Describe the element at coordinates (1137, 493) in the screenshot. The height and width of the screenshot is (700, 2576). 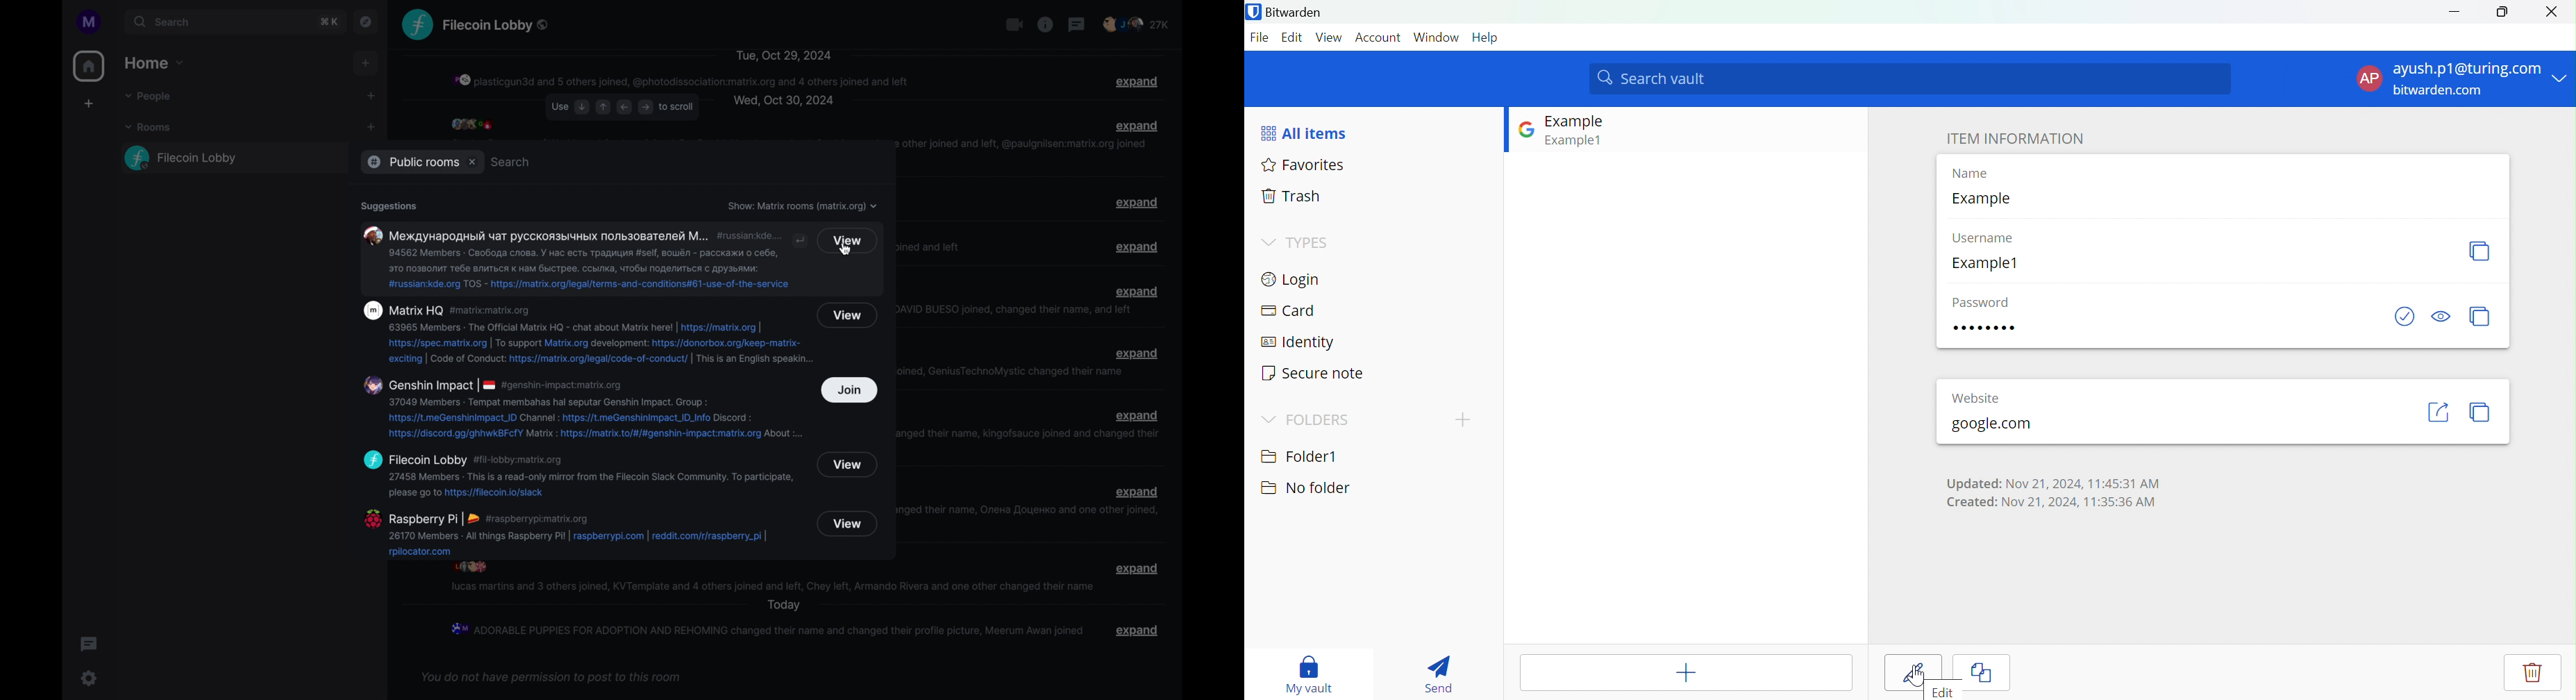
I see `expand` at that location.